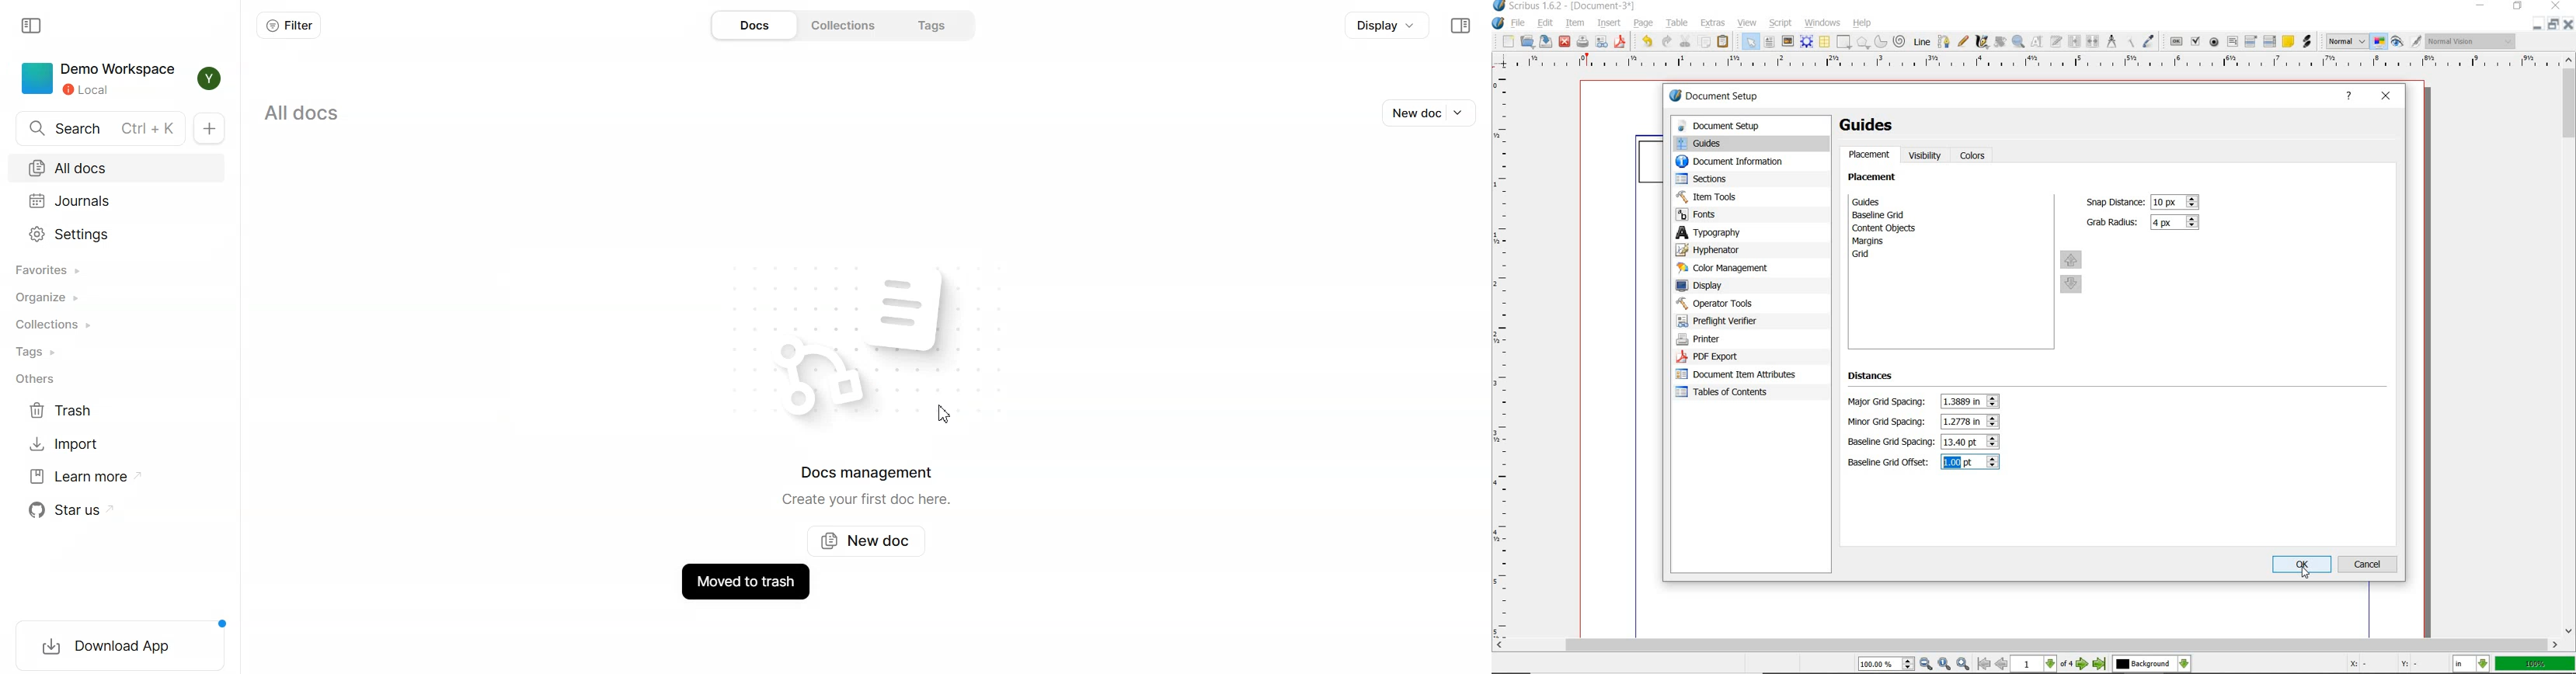 The image size is (2576, 700). What do you see at coordinates (1729, 97) in the screenshot?
I see `document setup` at bounding box center [1729, 97].